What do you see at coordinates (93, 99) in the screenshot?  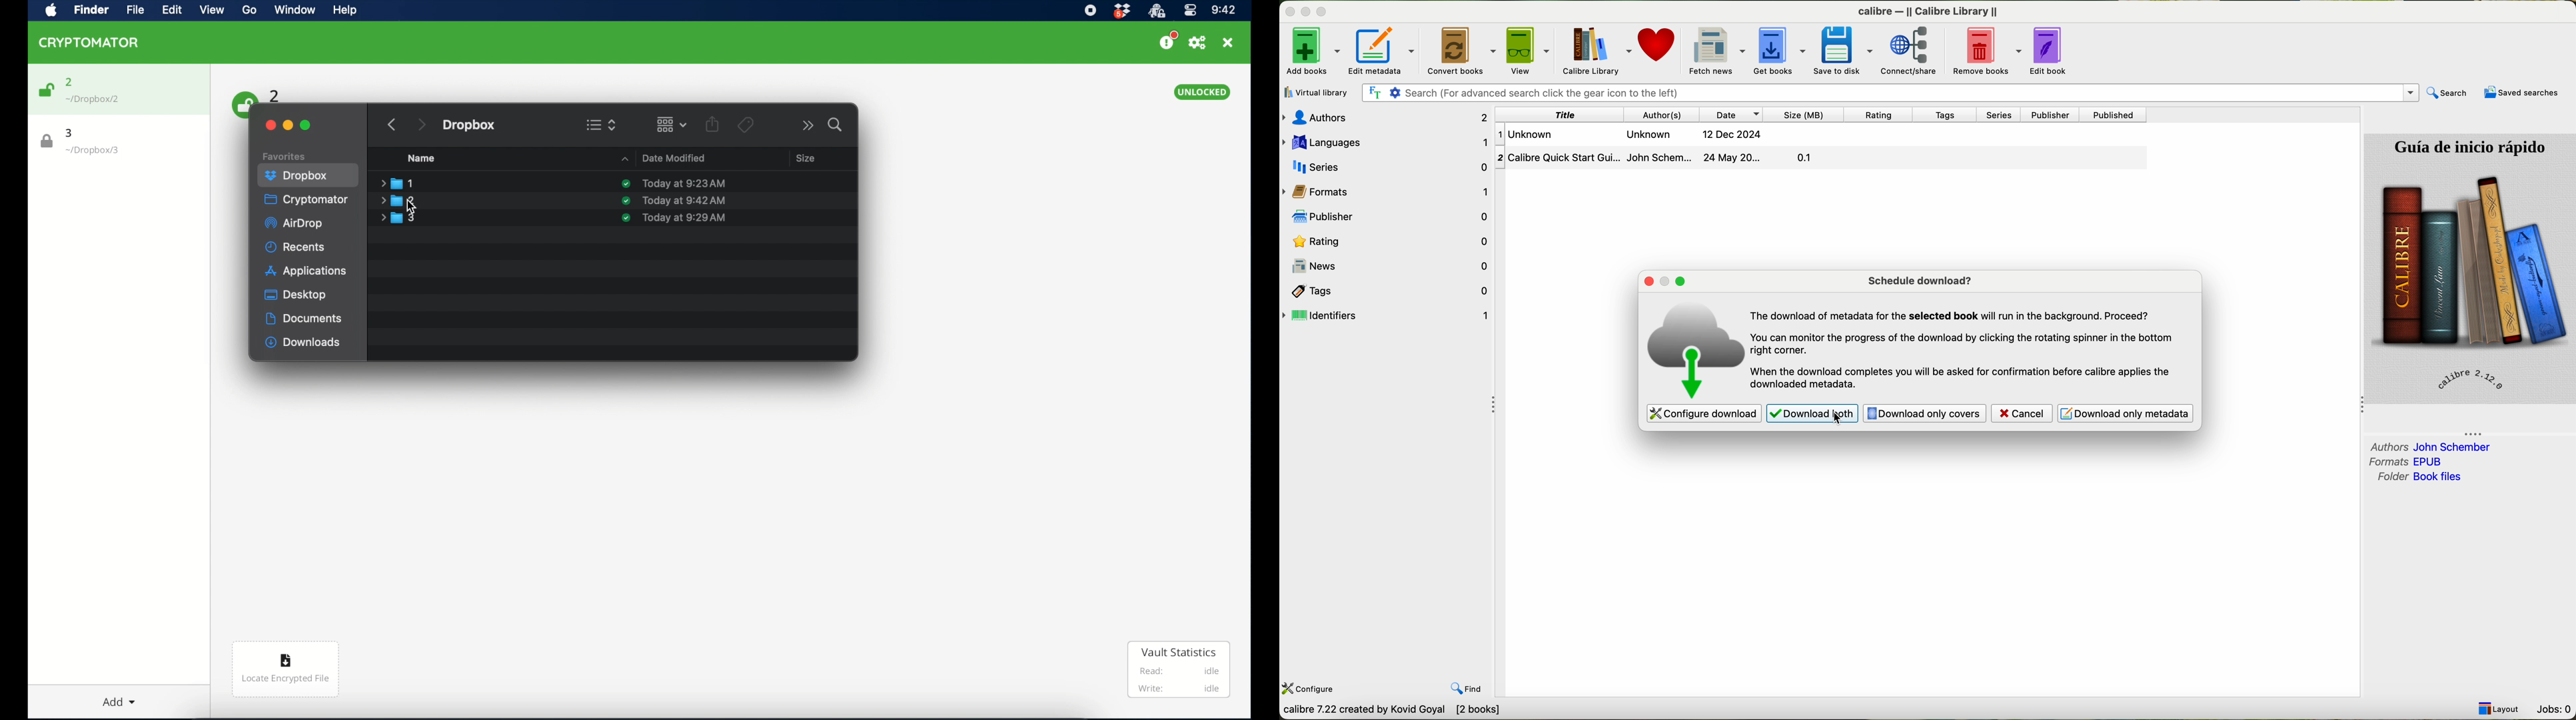 I see `location` at bounding box center [93, 99].